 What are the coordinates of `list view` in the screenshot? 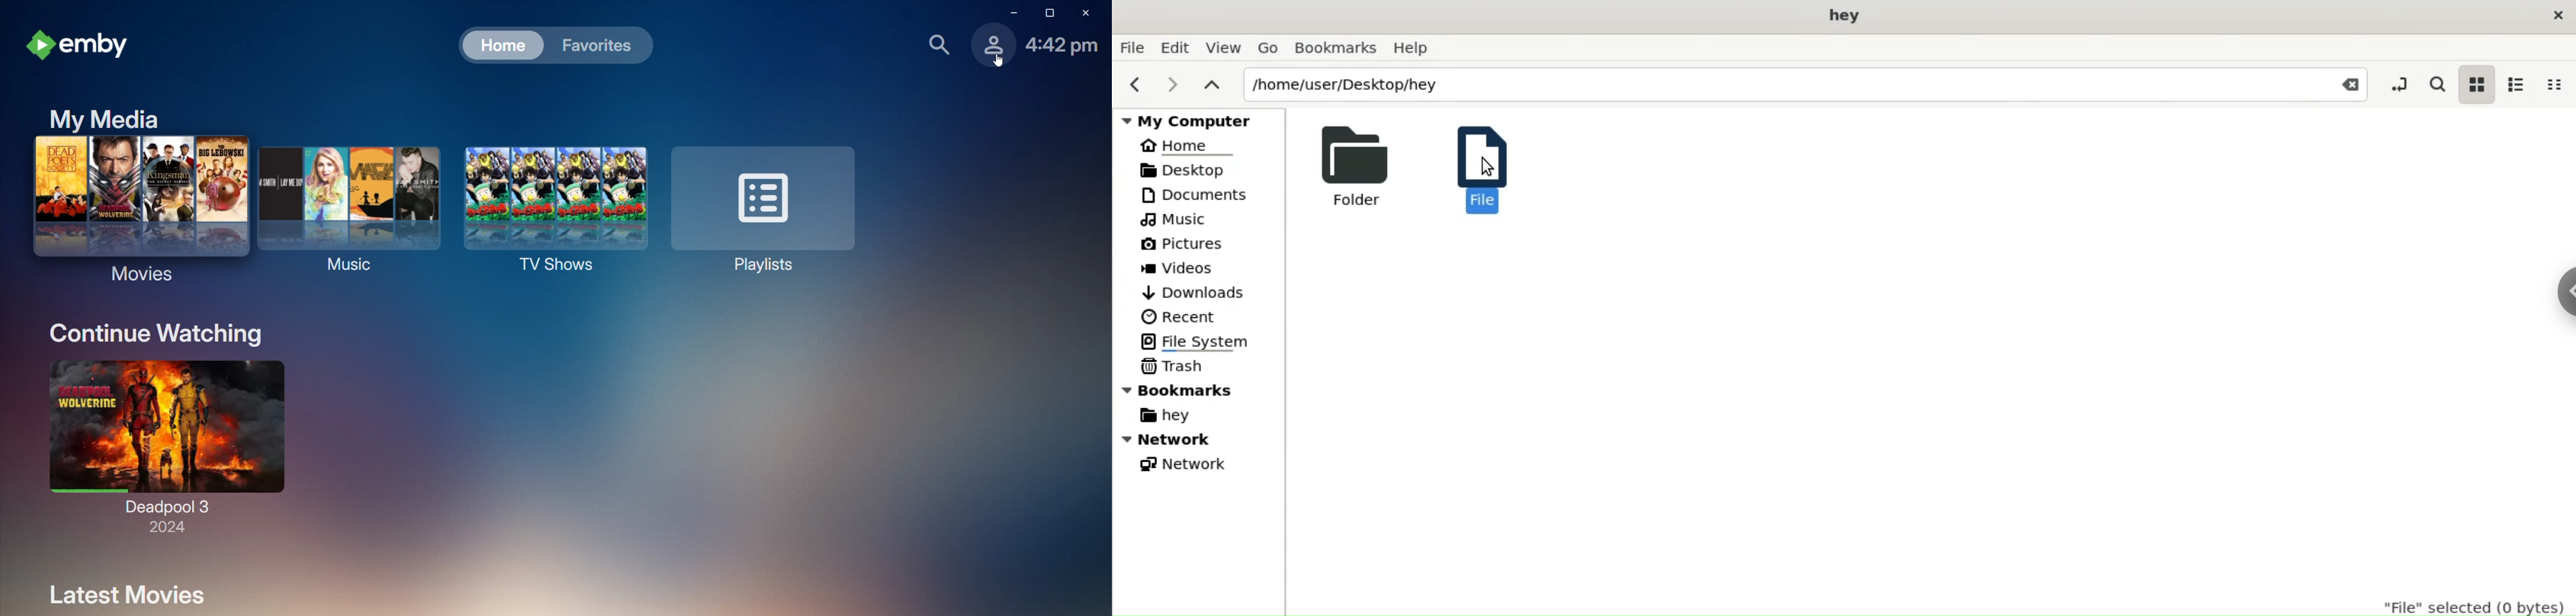 It's located at (2519, 85).